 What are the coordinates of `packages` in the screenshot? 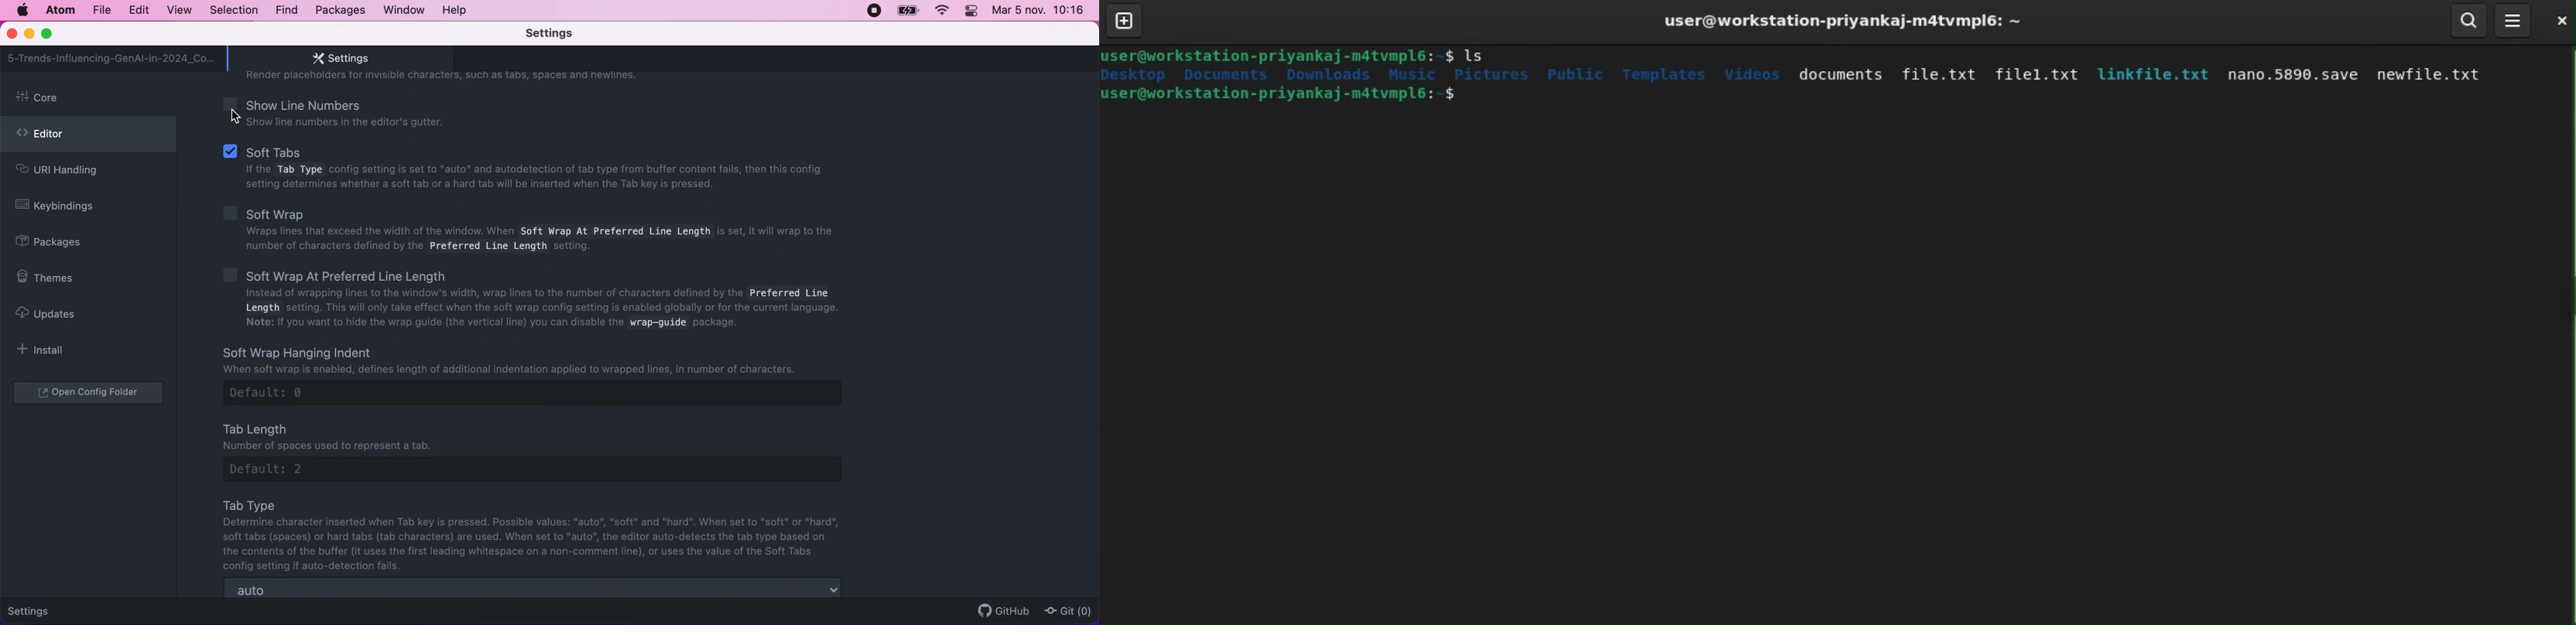 It's located at (339, 10).